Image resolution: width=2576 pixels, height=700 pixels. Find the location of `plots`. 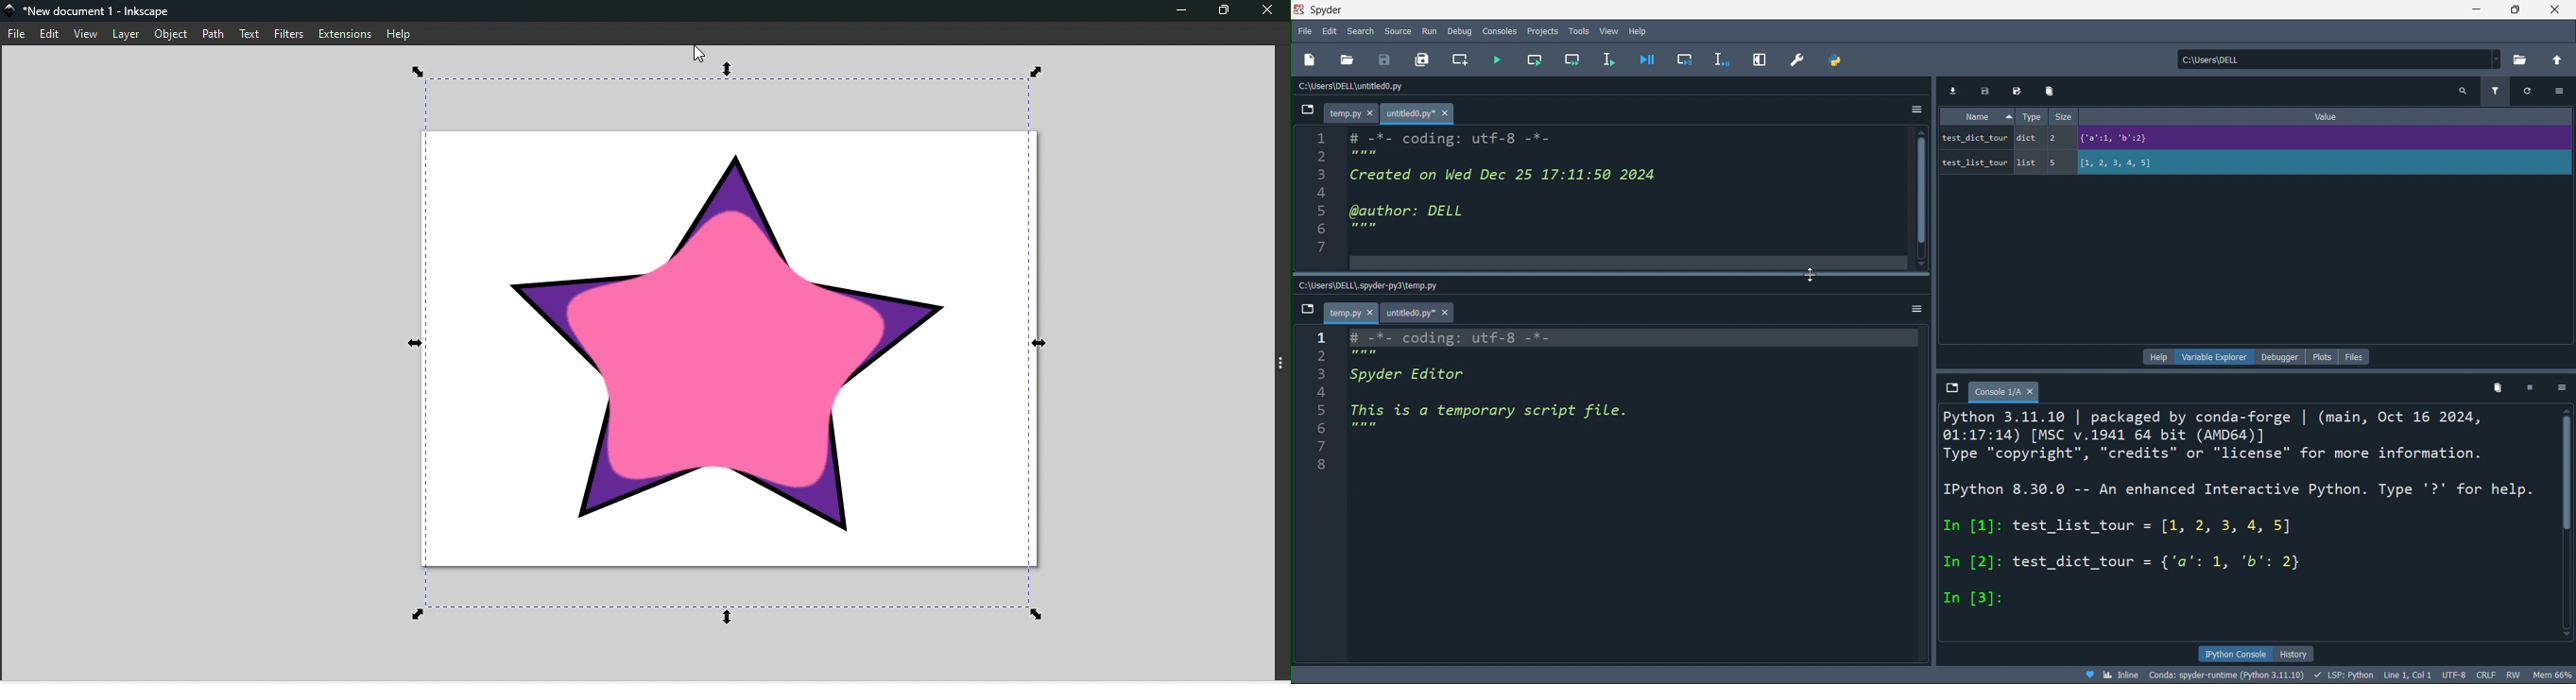

plots is located at coordinates (2321, 355).